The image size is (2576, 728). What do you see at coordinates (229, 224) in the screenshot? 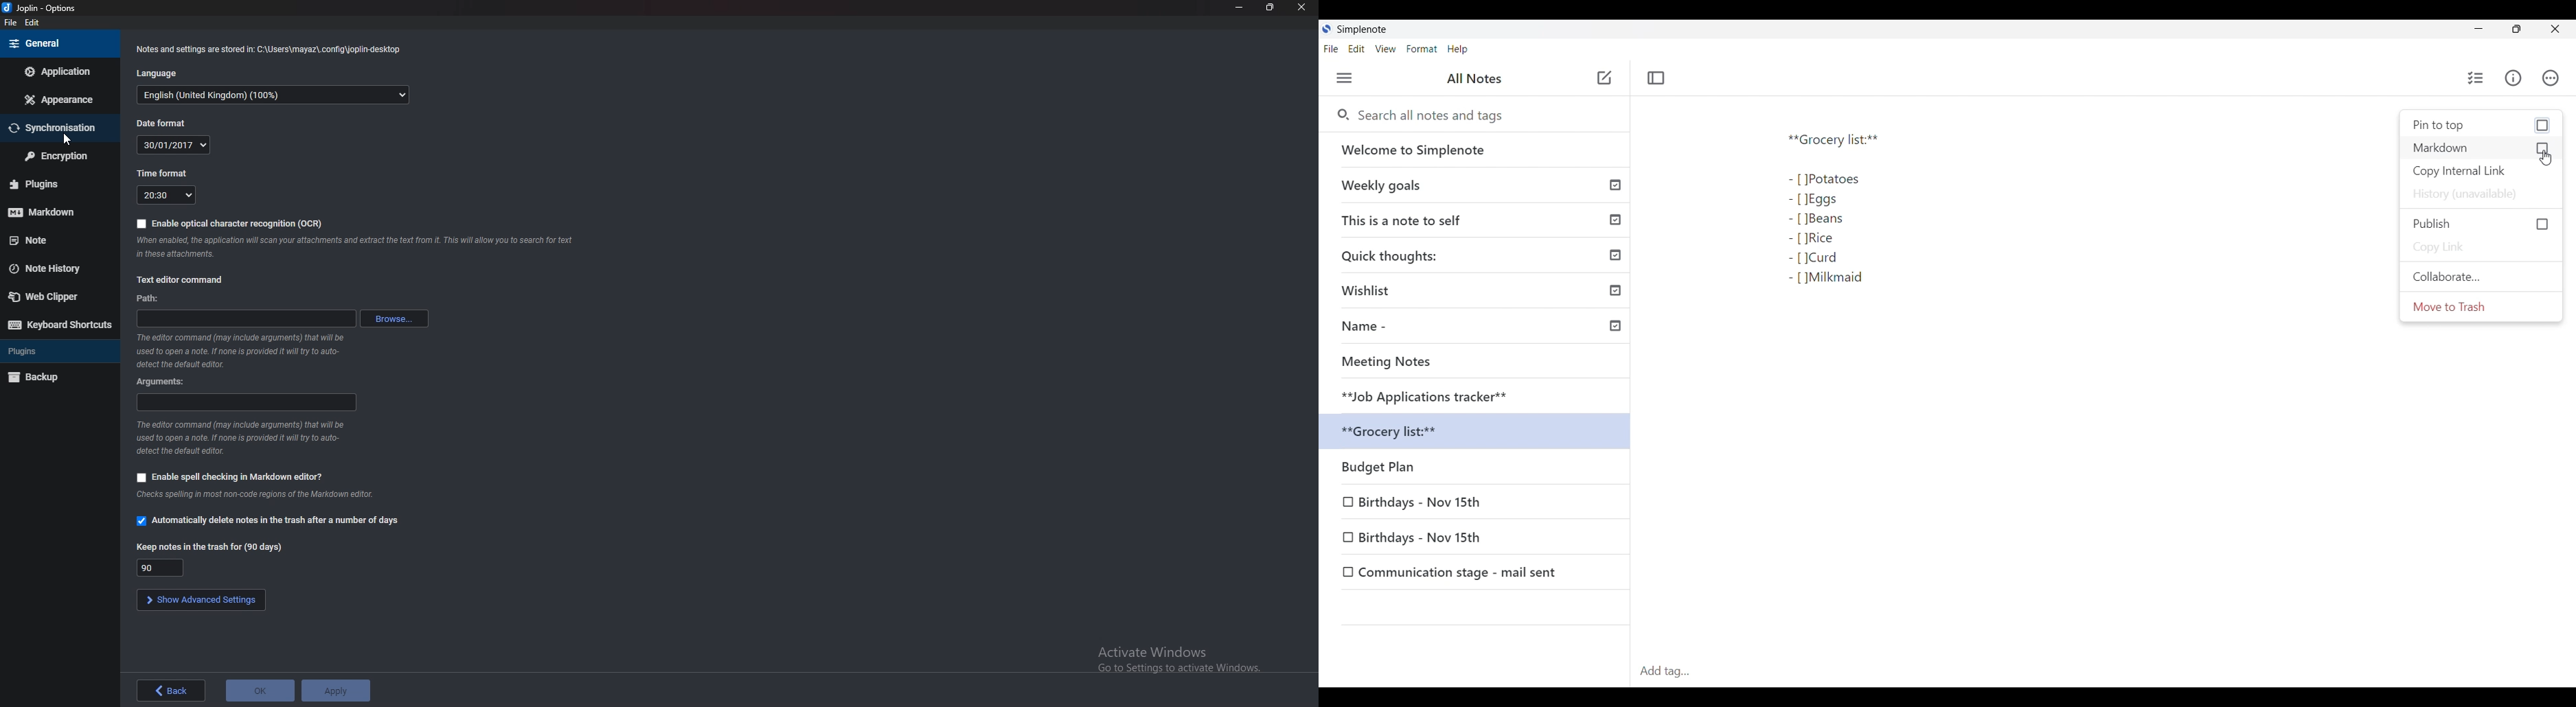
I see `enable ocr` at bounding box center [229, 224].